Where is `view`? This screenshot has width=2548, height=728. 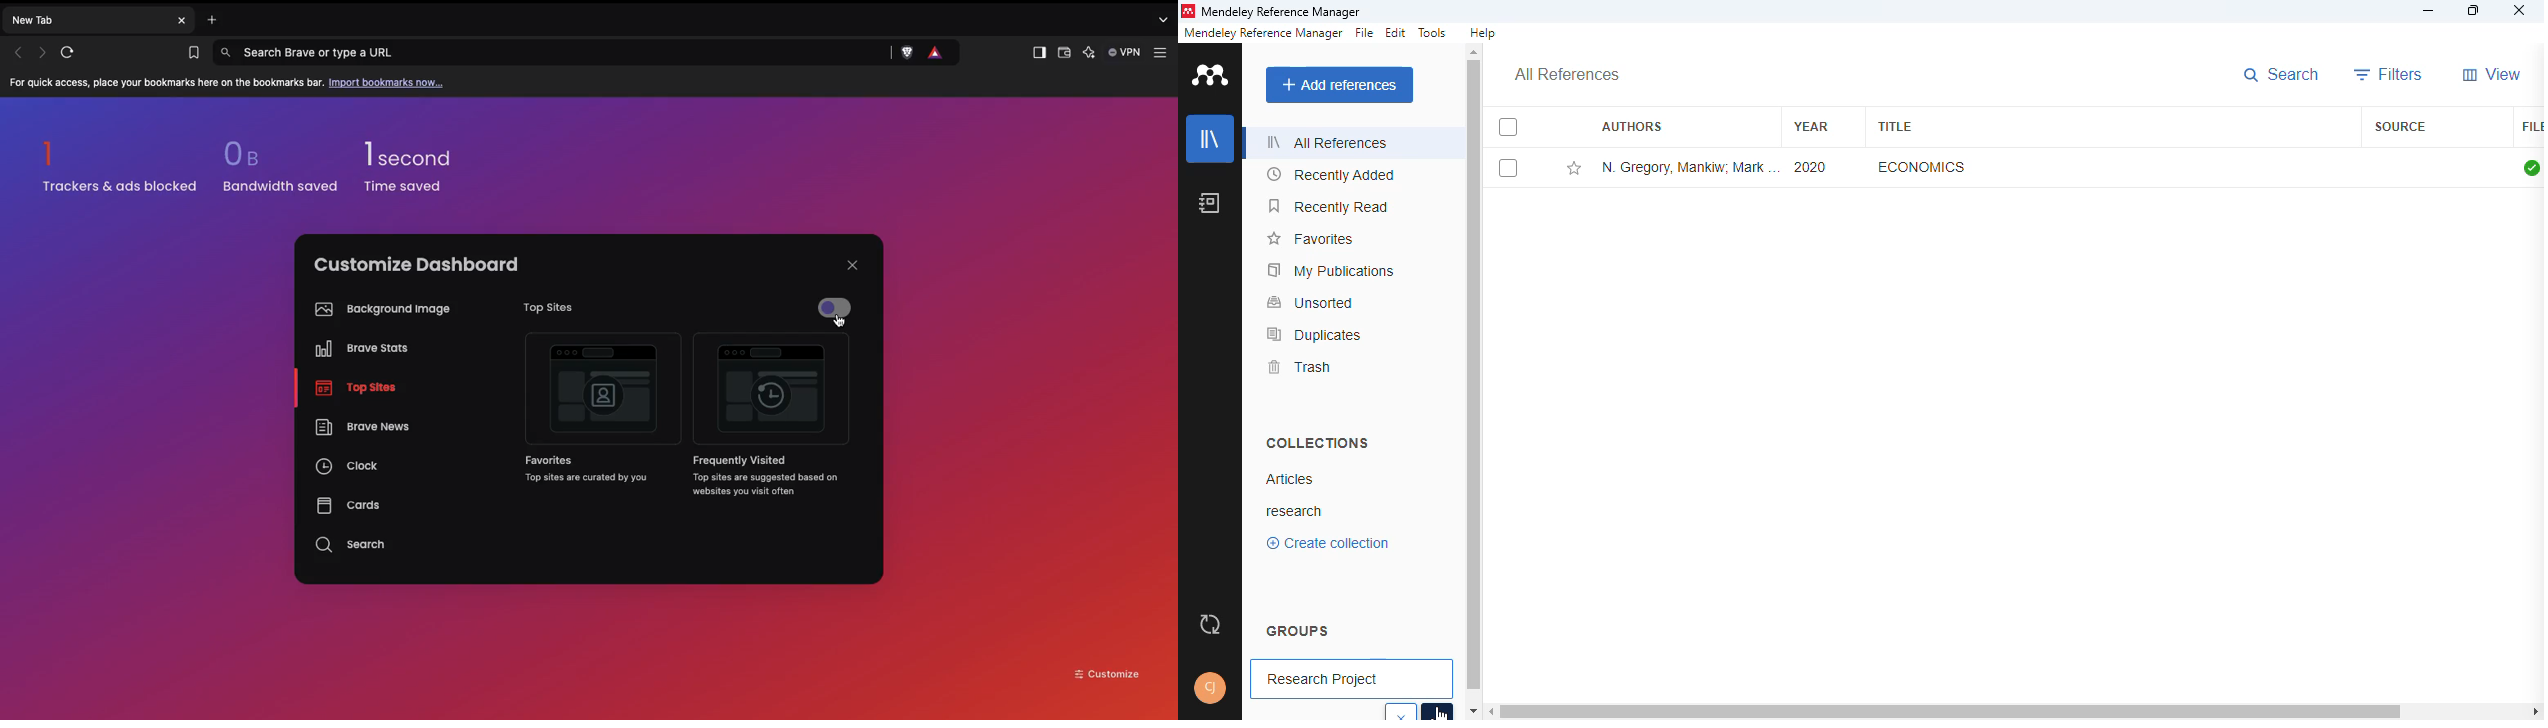 view is located at coordinates (2492, 75).